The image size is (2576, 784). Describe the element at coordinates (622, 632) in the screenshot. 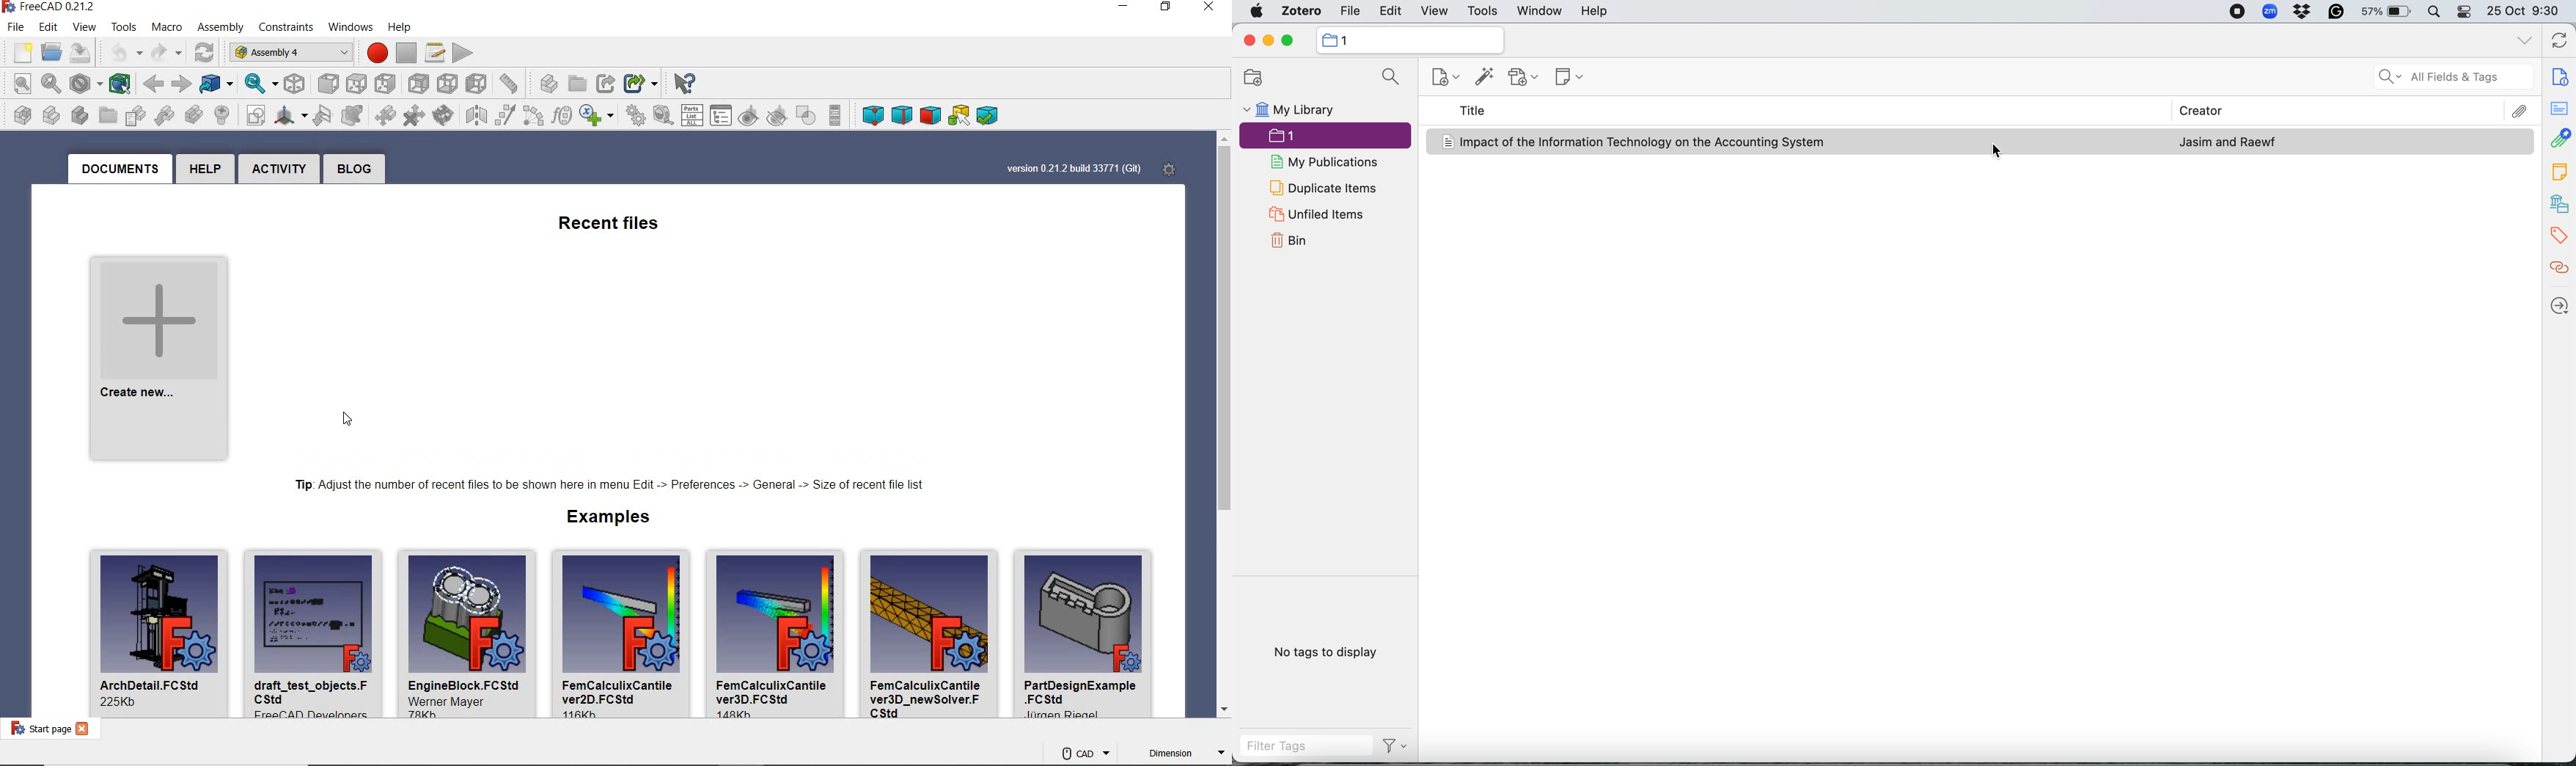

I see `FemCalculix` at that location.